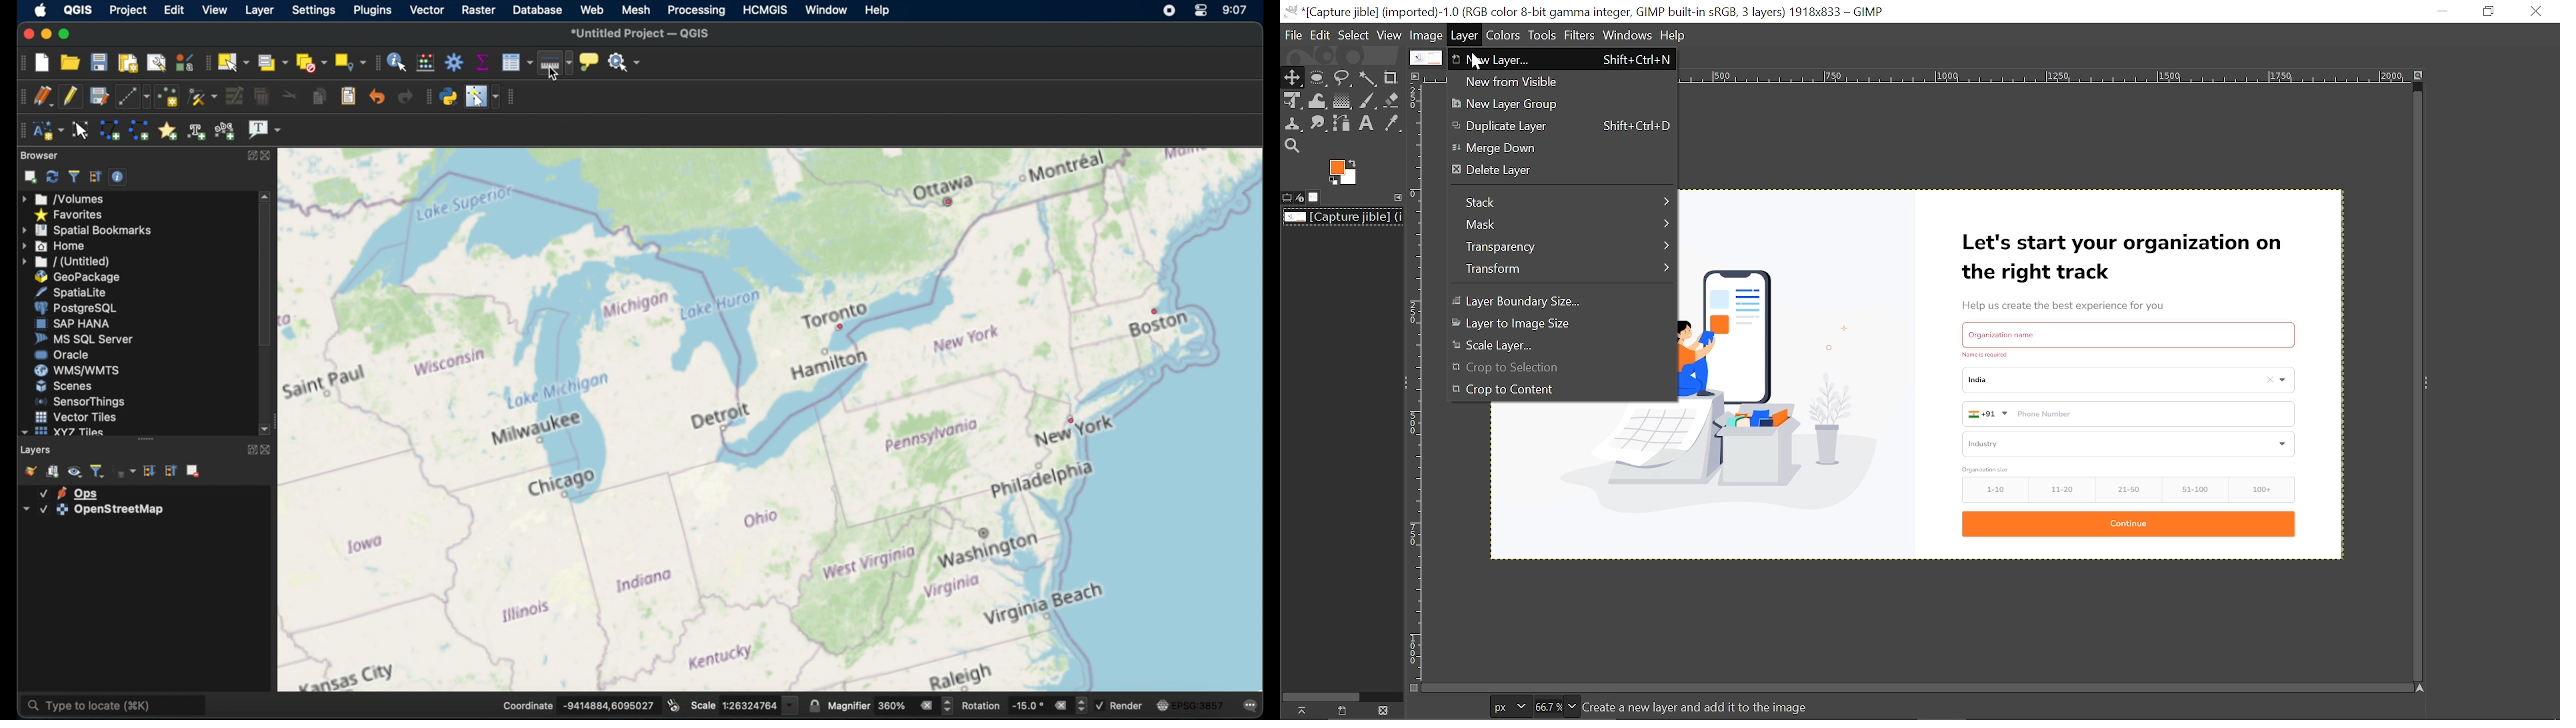 Image resolution: width=2576 pixels, height=728 pixels. What do you see at coordinates (43, 61) in the screenshot?
I see `new project` at bounding box center [43, 61].